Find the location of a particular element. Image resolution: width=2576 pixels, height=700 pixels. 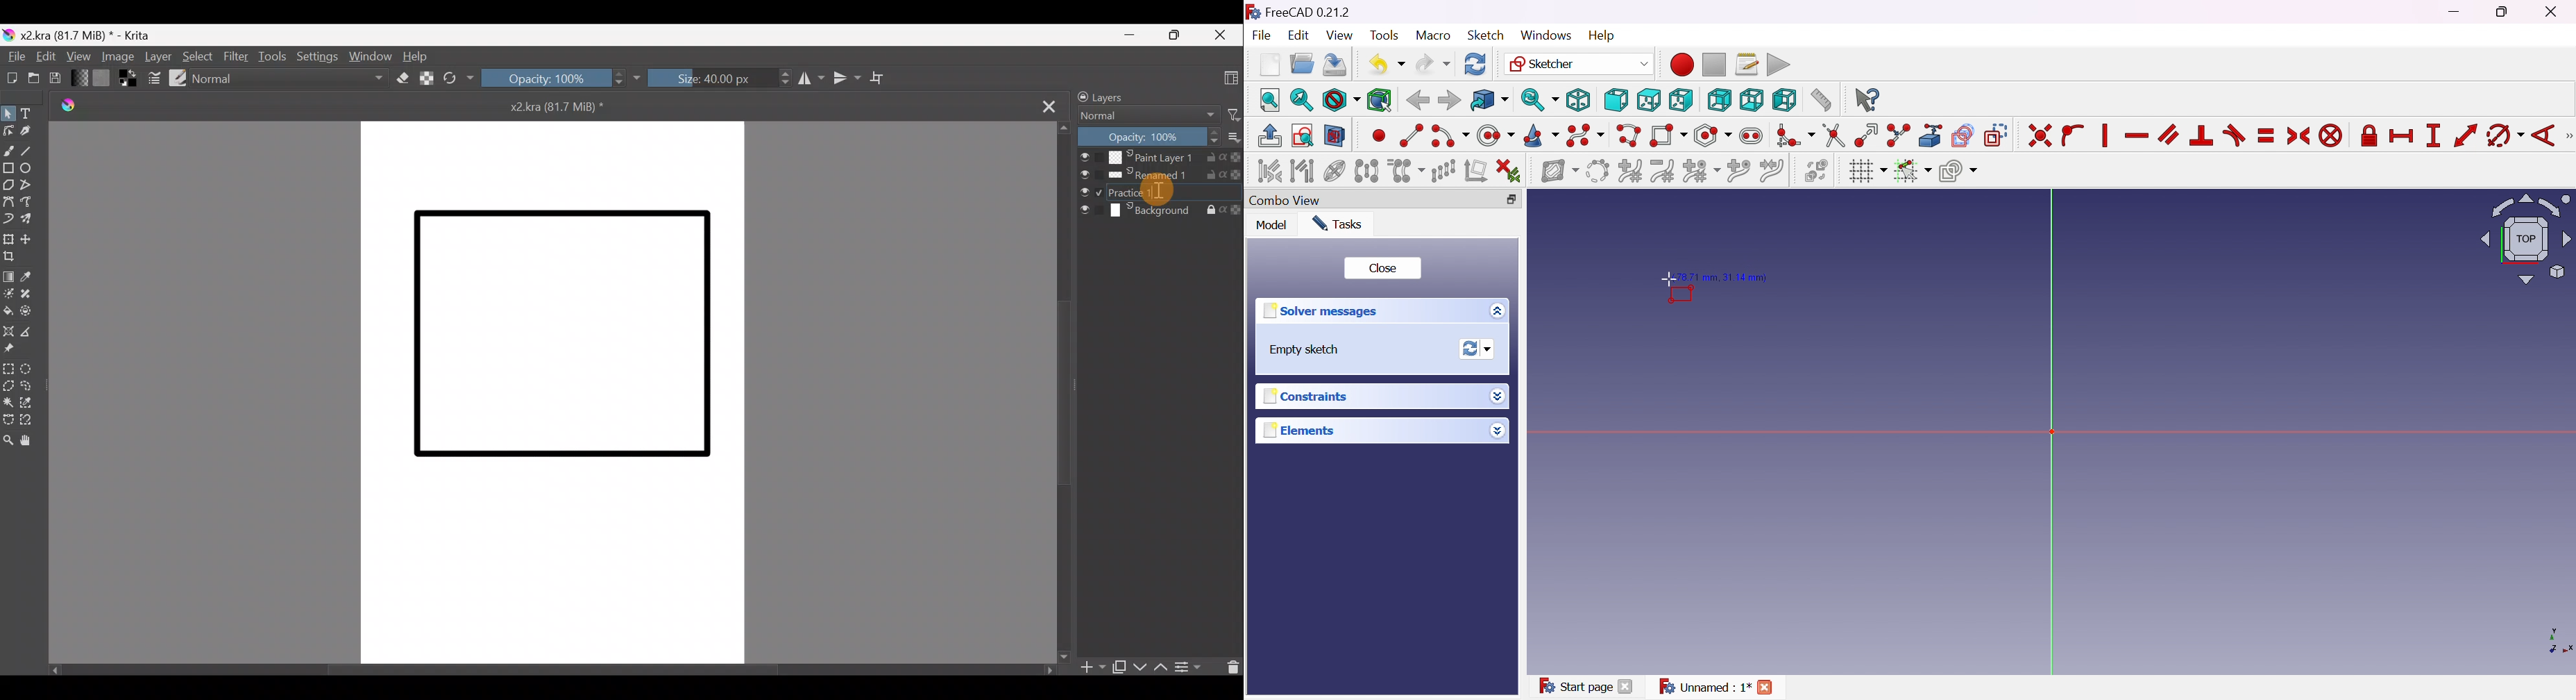

Join curves is located at coordinates (1771, 171).